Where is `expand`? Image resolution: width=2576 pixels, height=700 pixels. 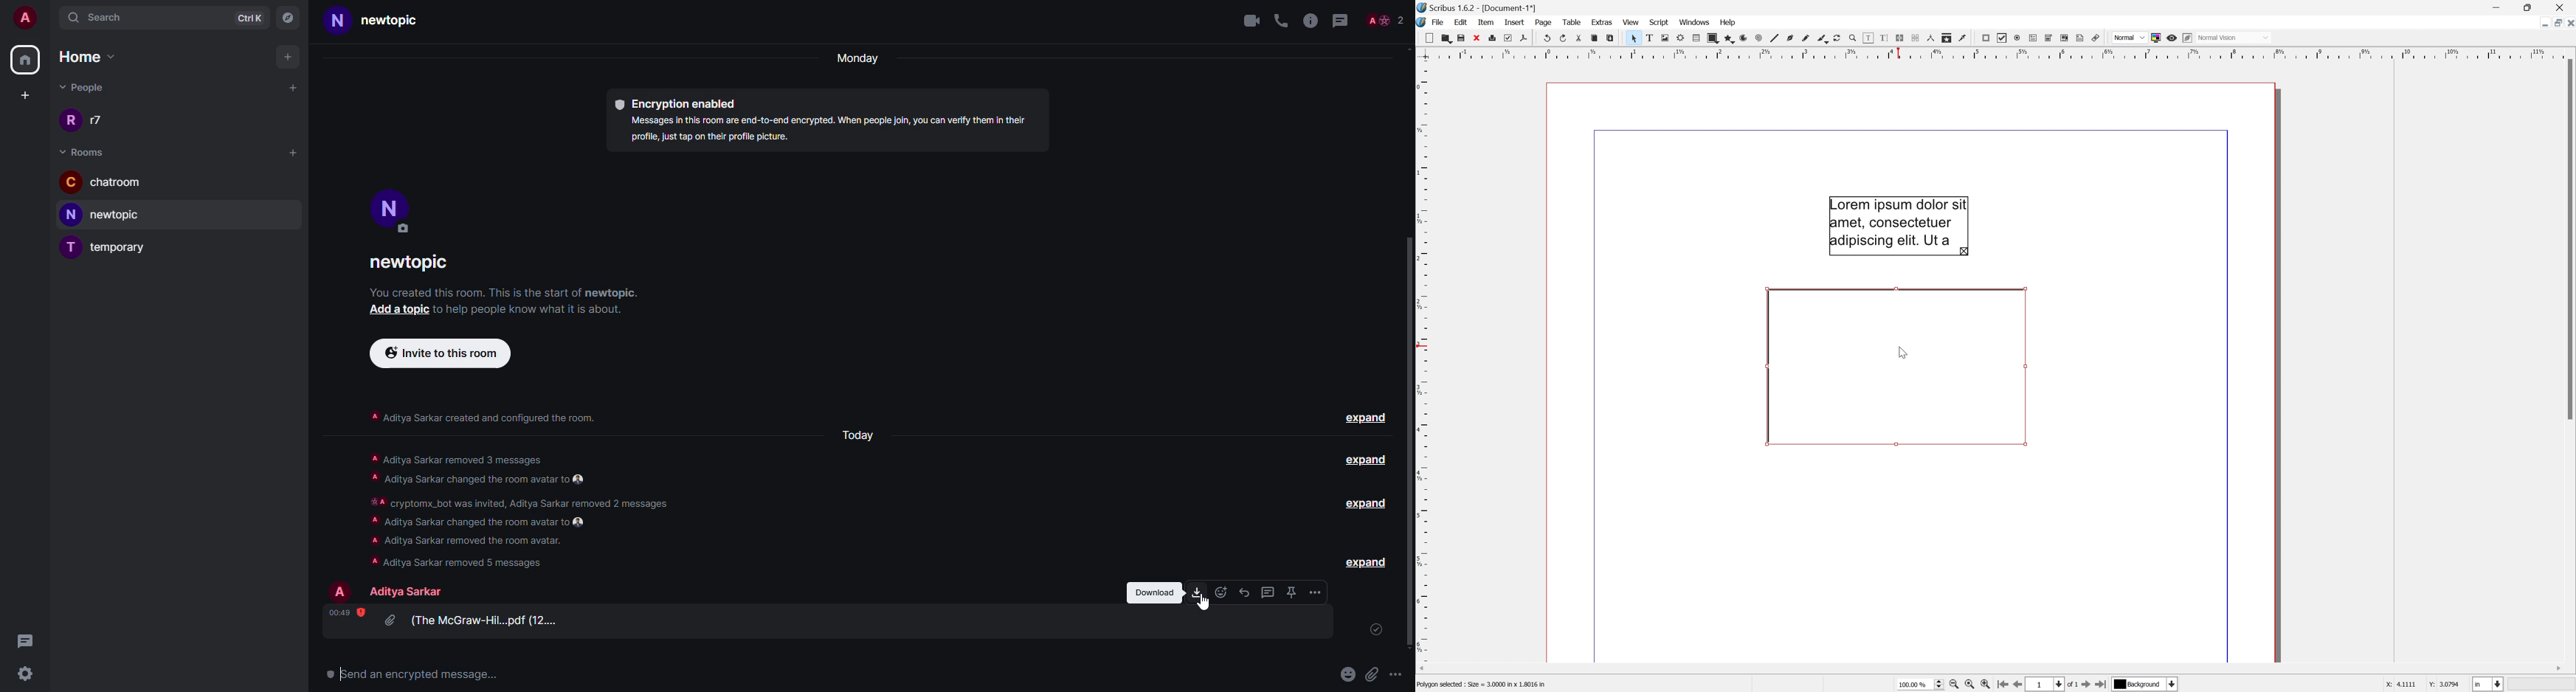
expand is located at coordinates (1366, 416).